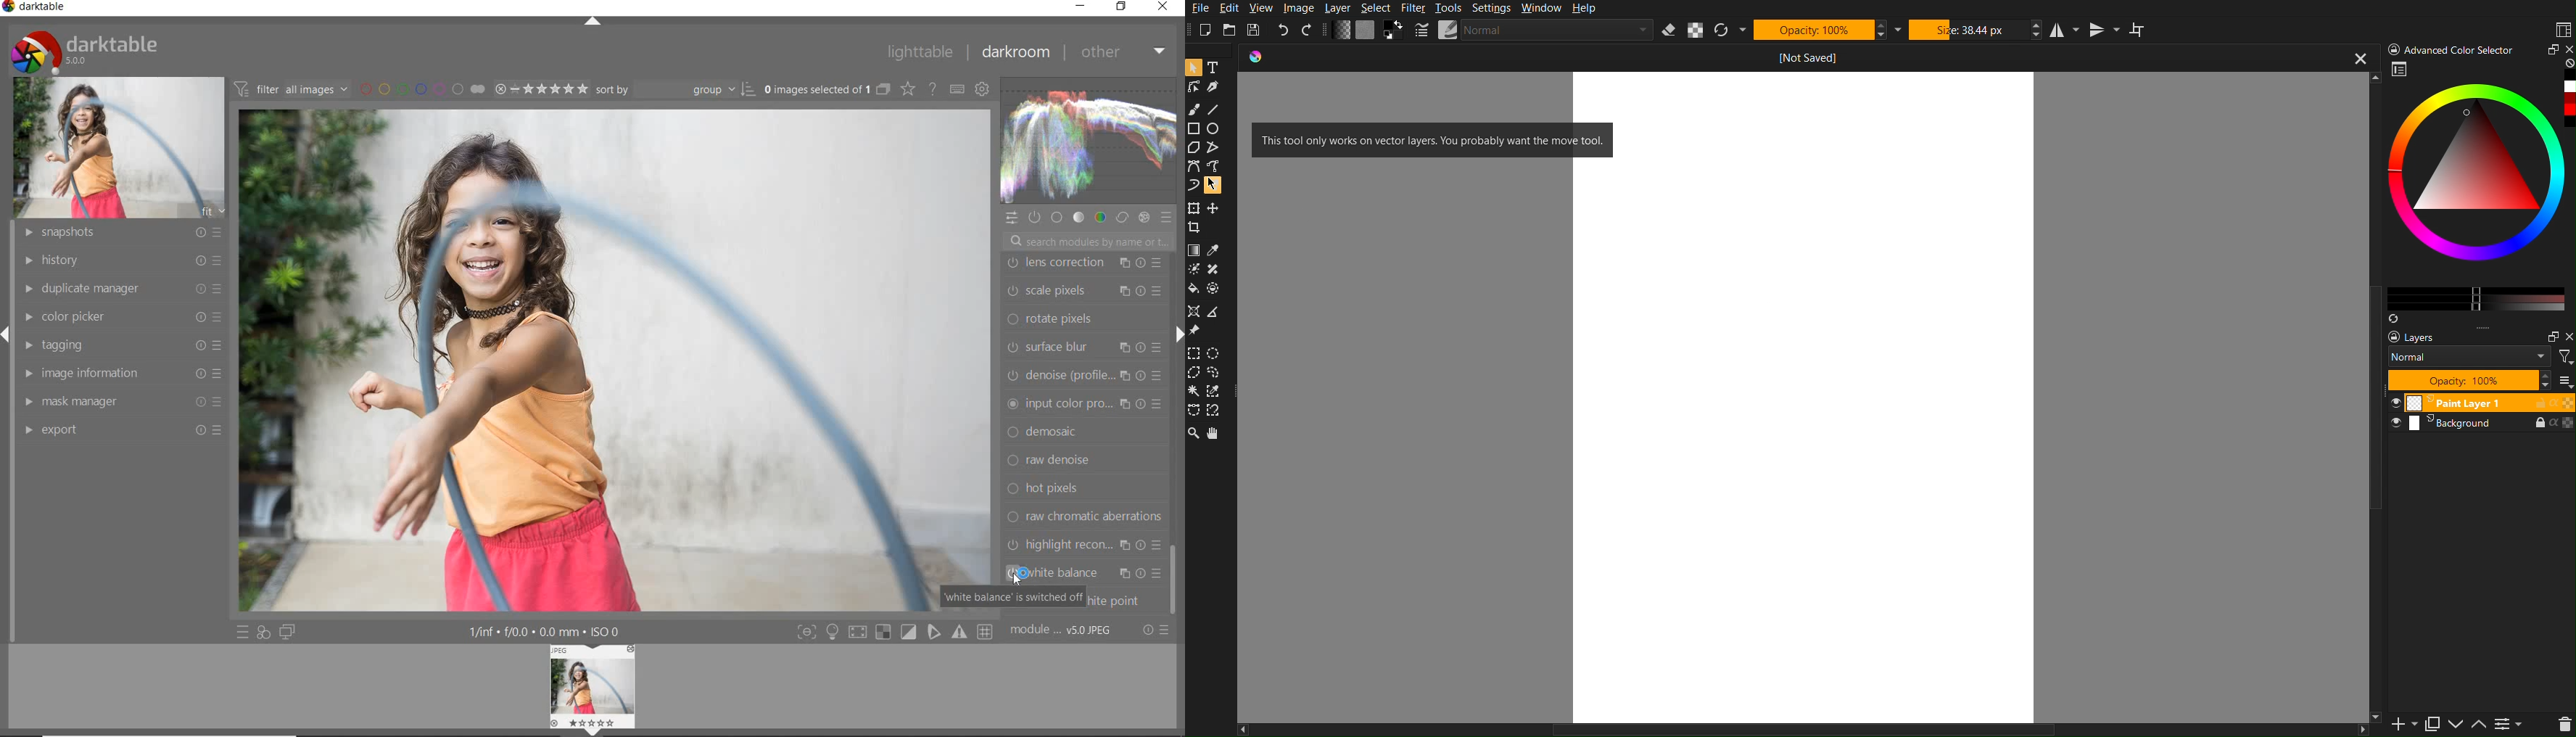 The image size is (2576, 756). Describe the element at coordinates (1422, 30) in the screenshot. I see `Line Options` at that location.